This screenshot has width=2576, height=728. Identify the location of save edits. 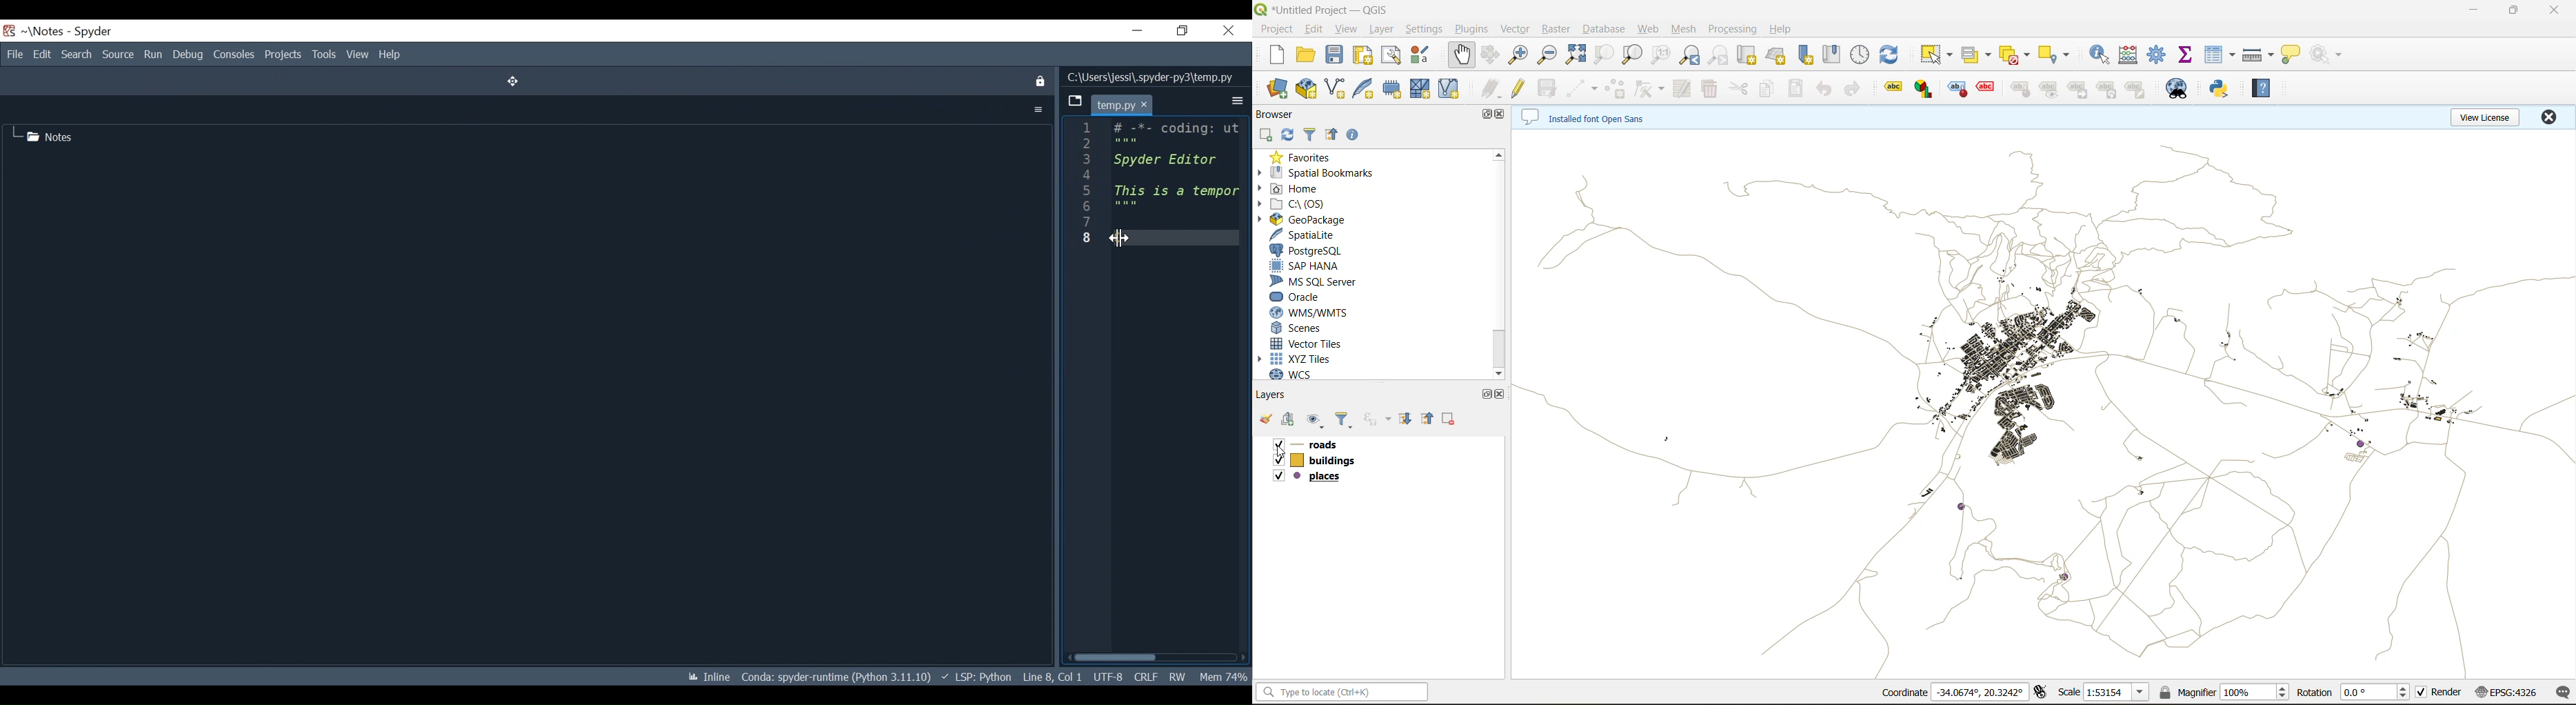
(1548, 89).